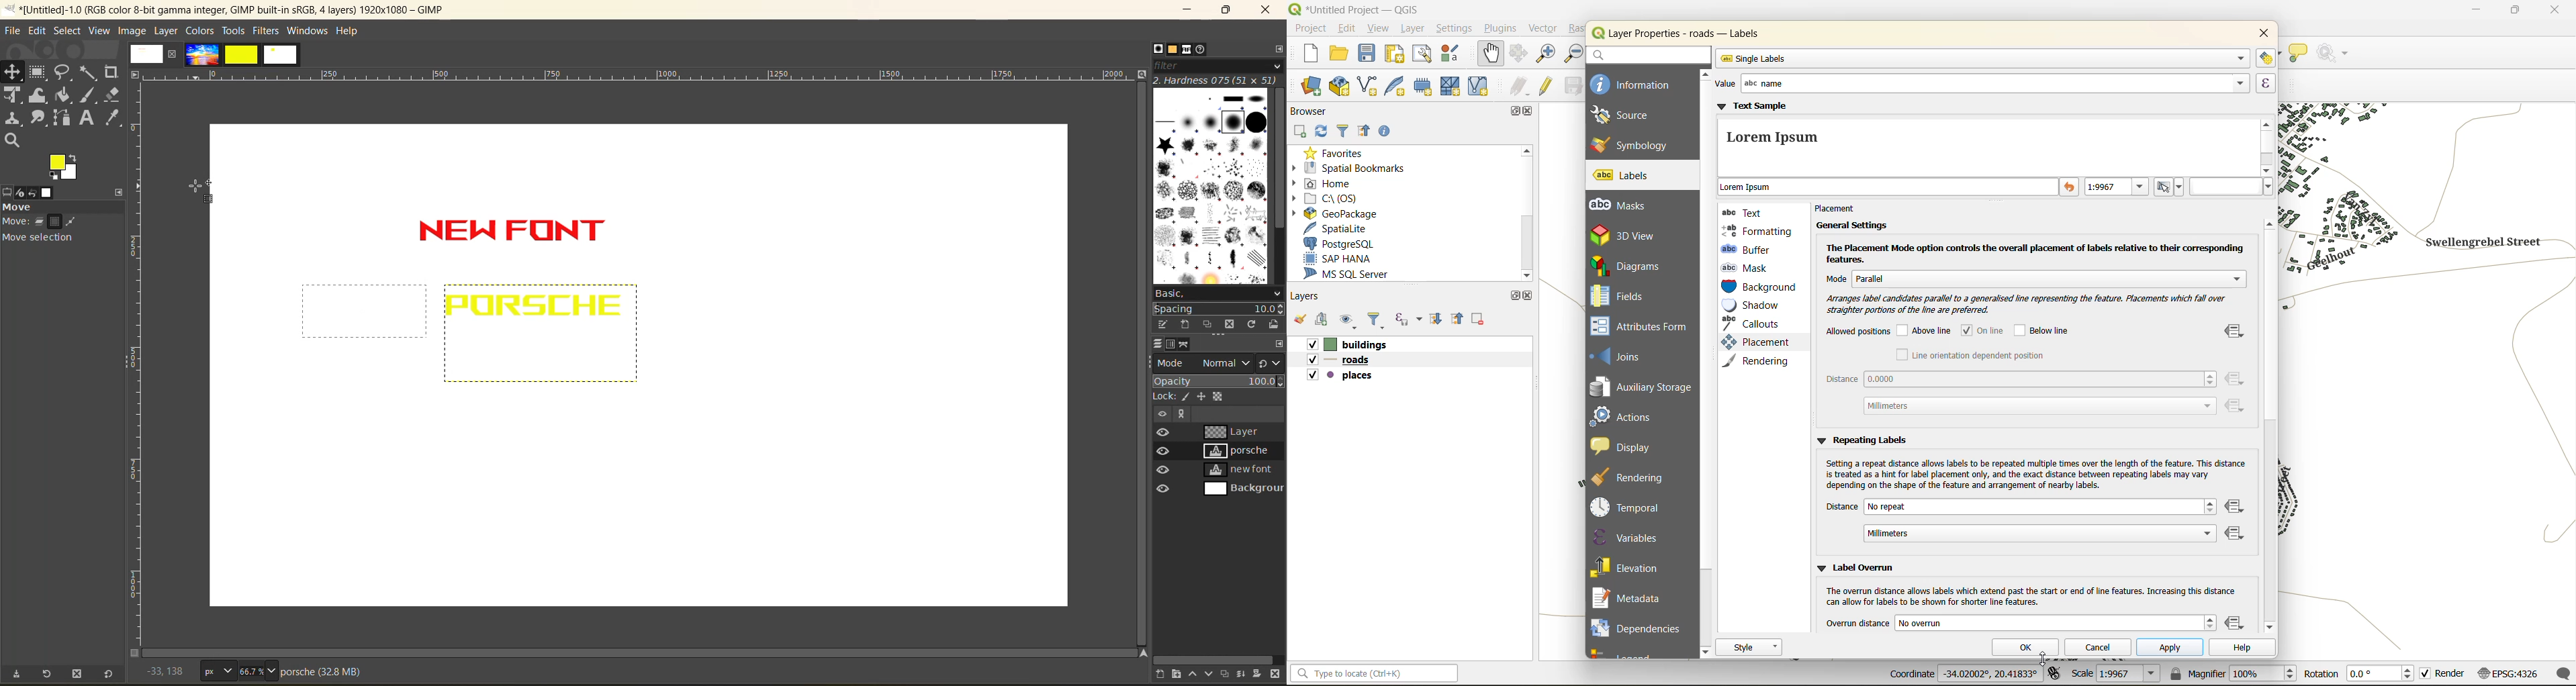 This screenshot has height=700, width=2576. What do you see at coordinates (2118, 189) in the screenshot?
I see `preview text at specific map scale` at bounding box center [2118, 189].